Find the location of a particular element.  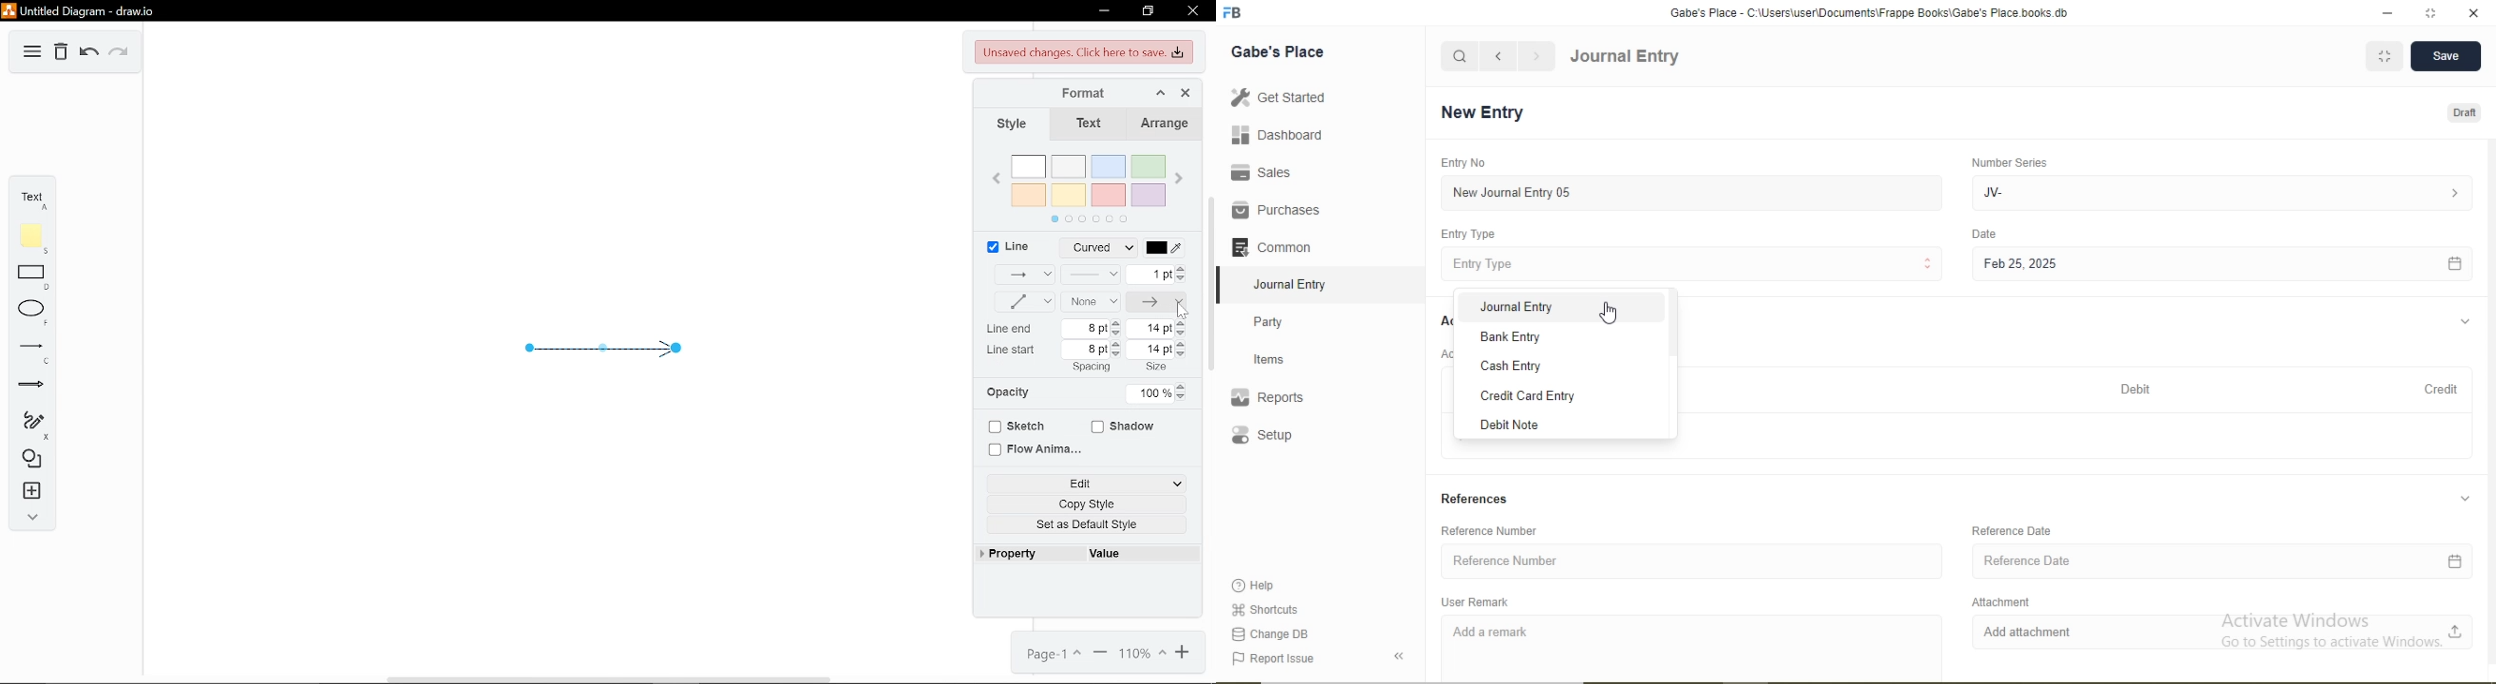

Current zoom is located at coordinates (1145, 654).